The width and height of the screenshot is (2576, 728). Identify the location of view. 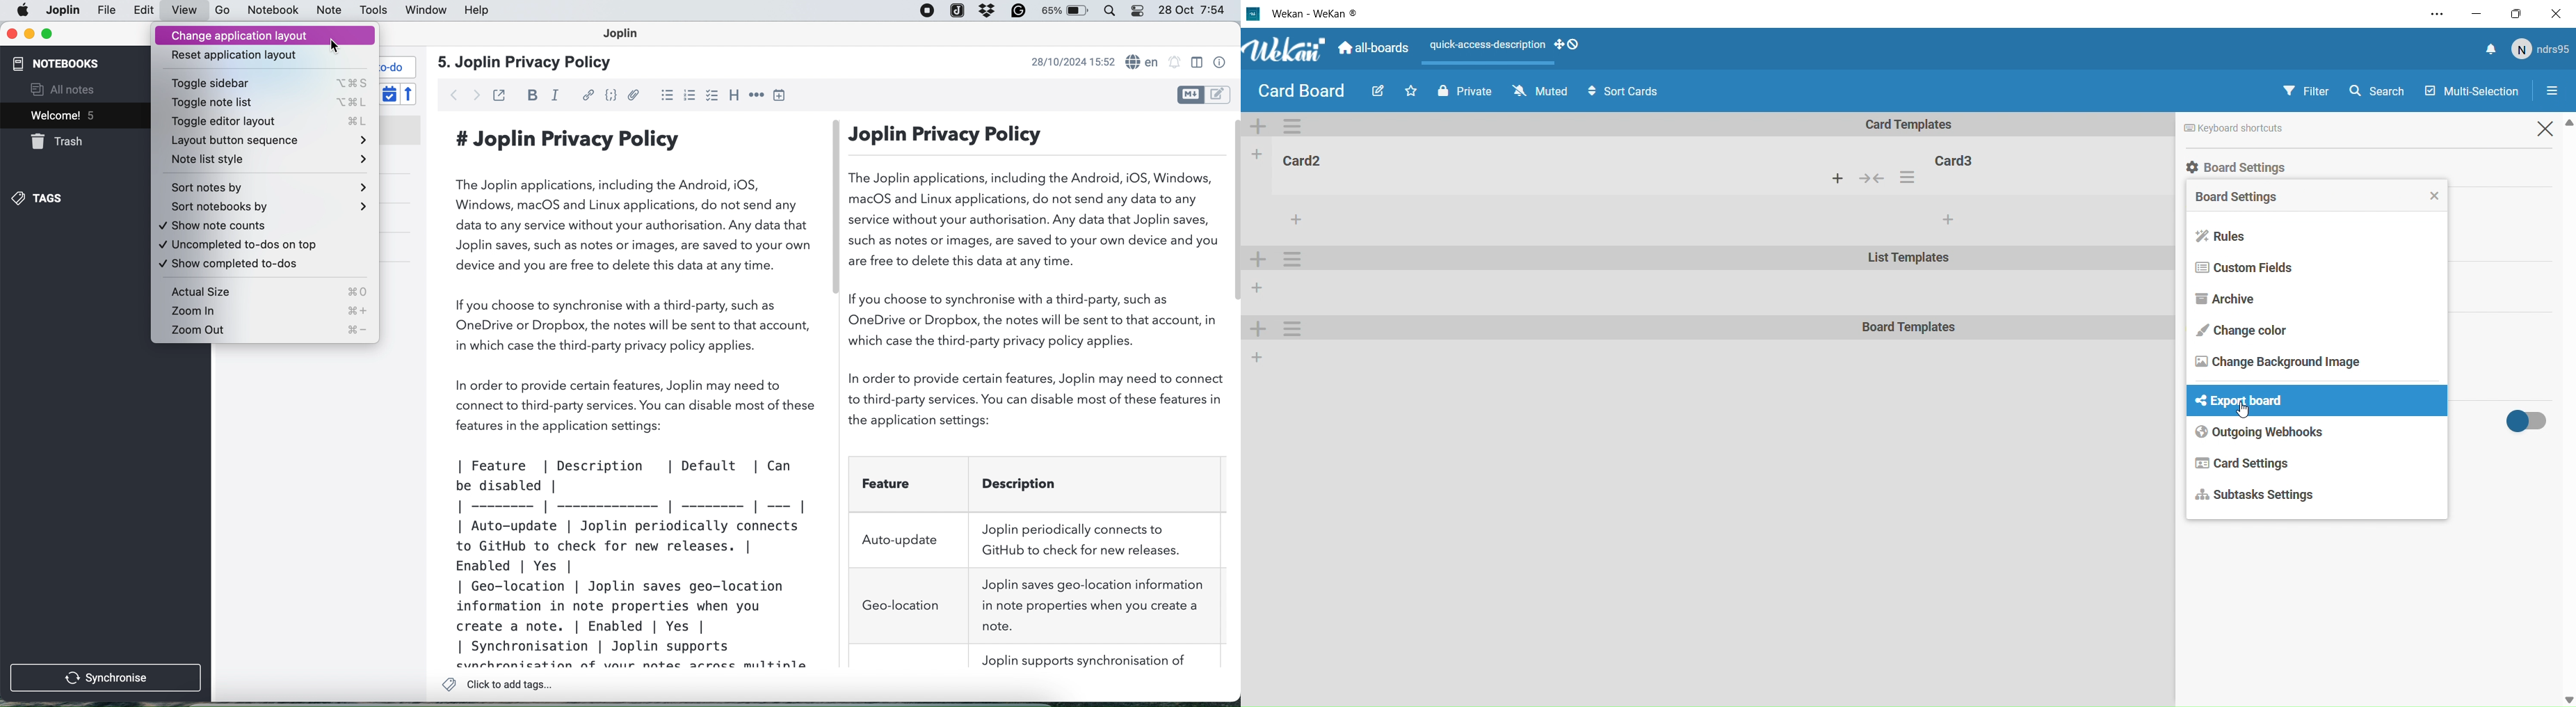
(184, 11).